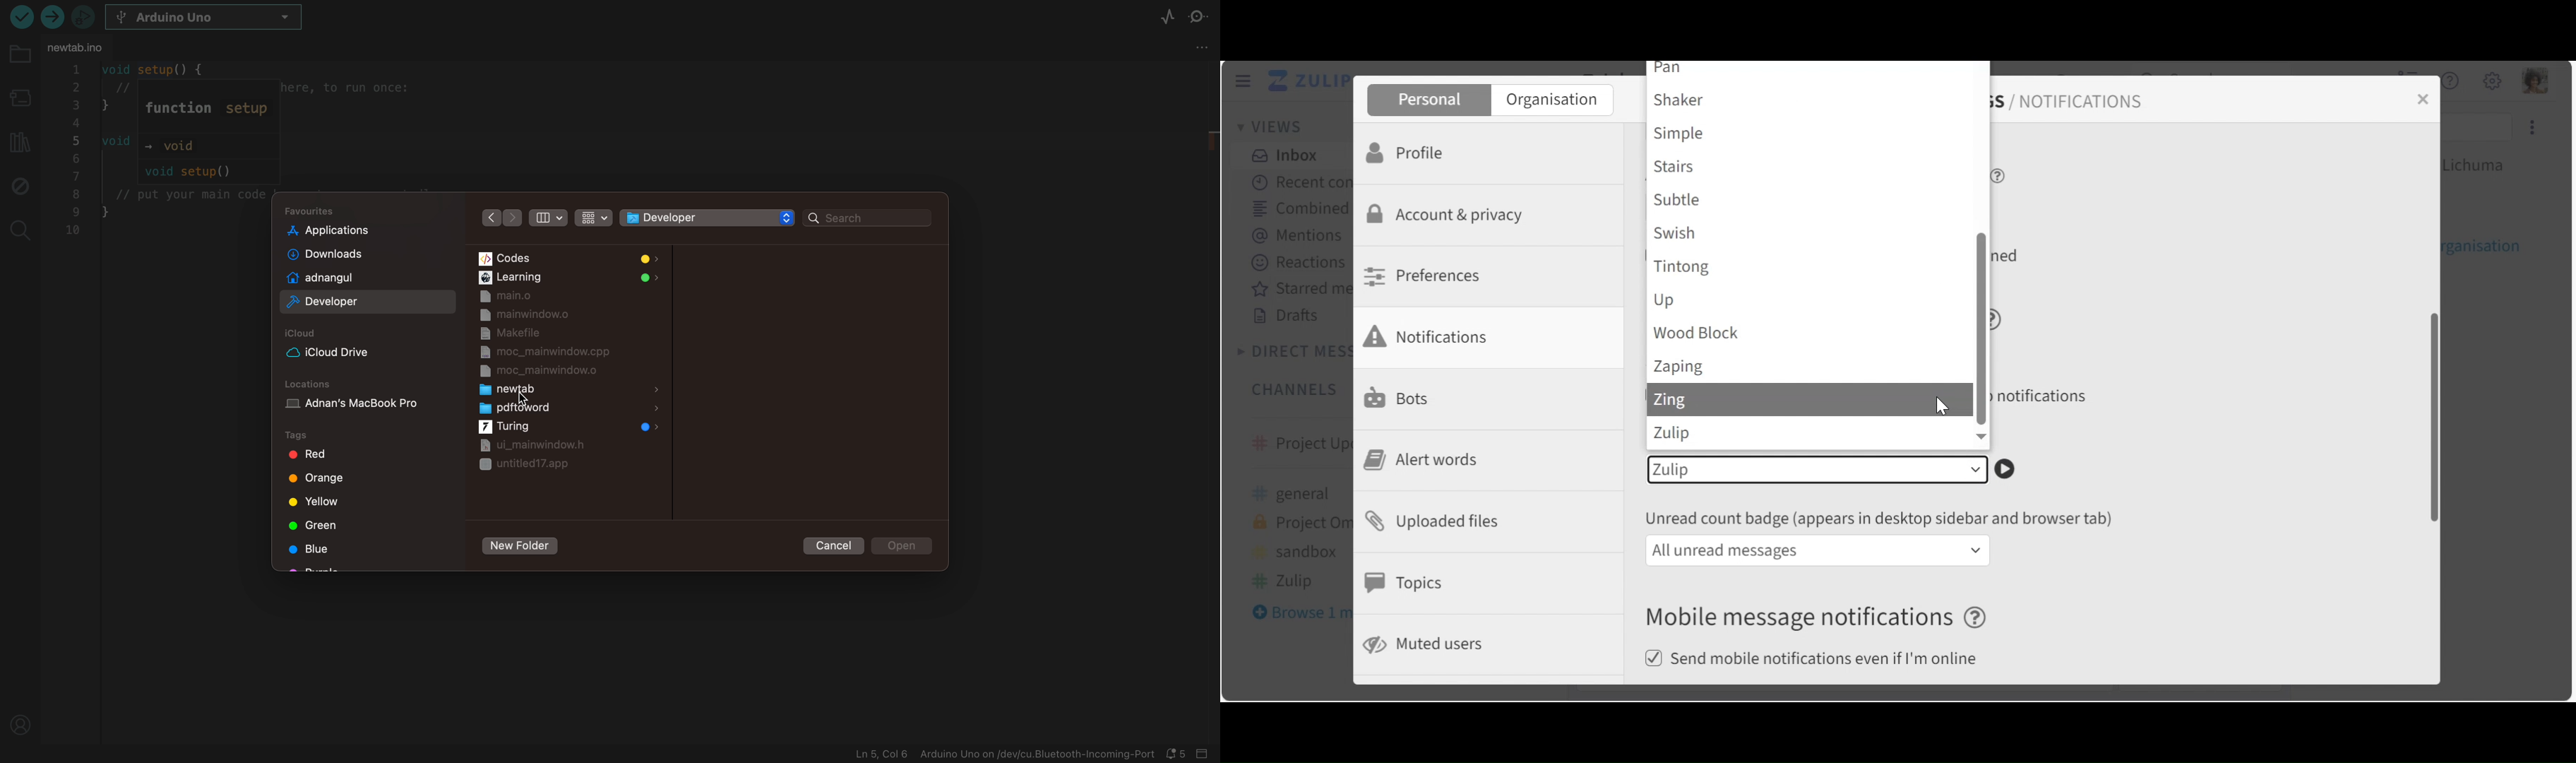 This screenshot has width=2576, height=784. I want to click on Preferences, so click(1426, 276).